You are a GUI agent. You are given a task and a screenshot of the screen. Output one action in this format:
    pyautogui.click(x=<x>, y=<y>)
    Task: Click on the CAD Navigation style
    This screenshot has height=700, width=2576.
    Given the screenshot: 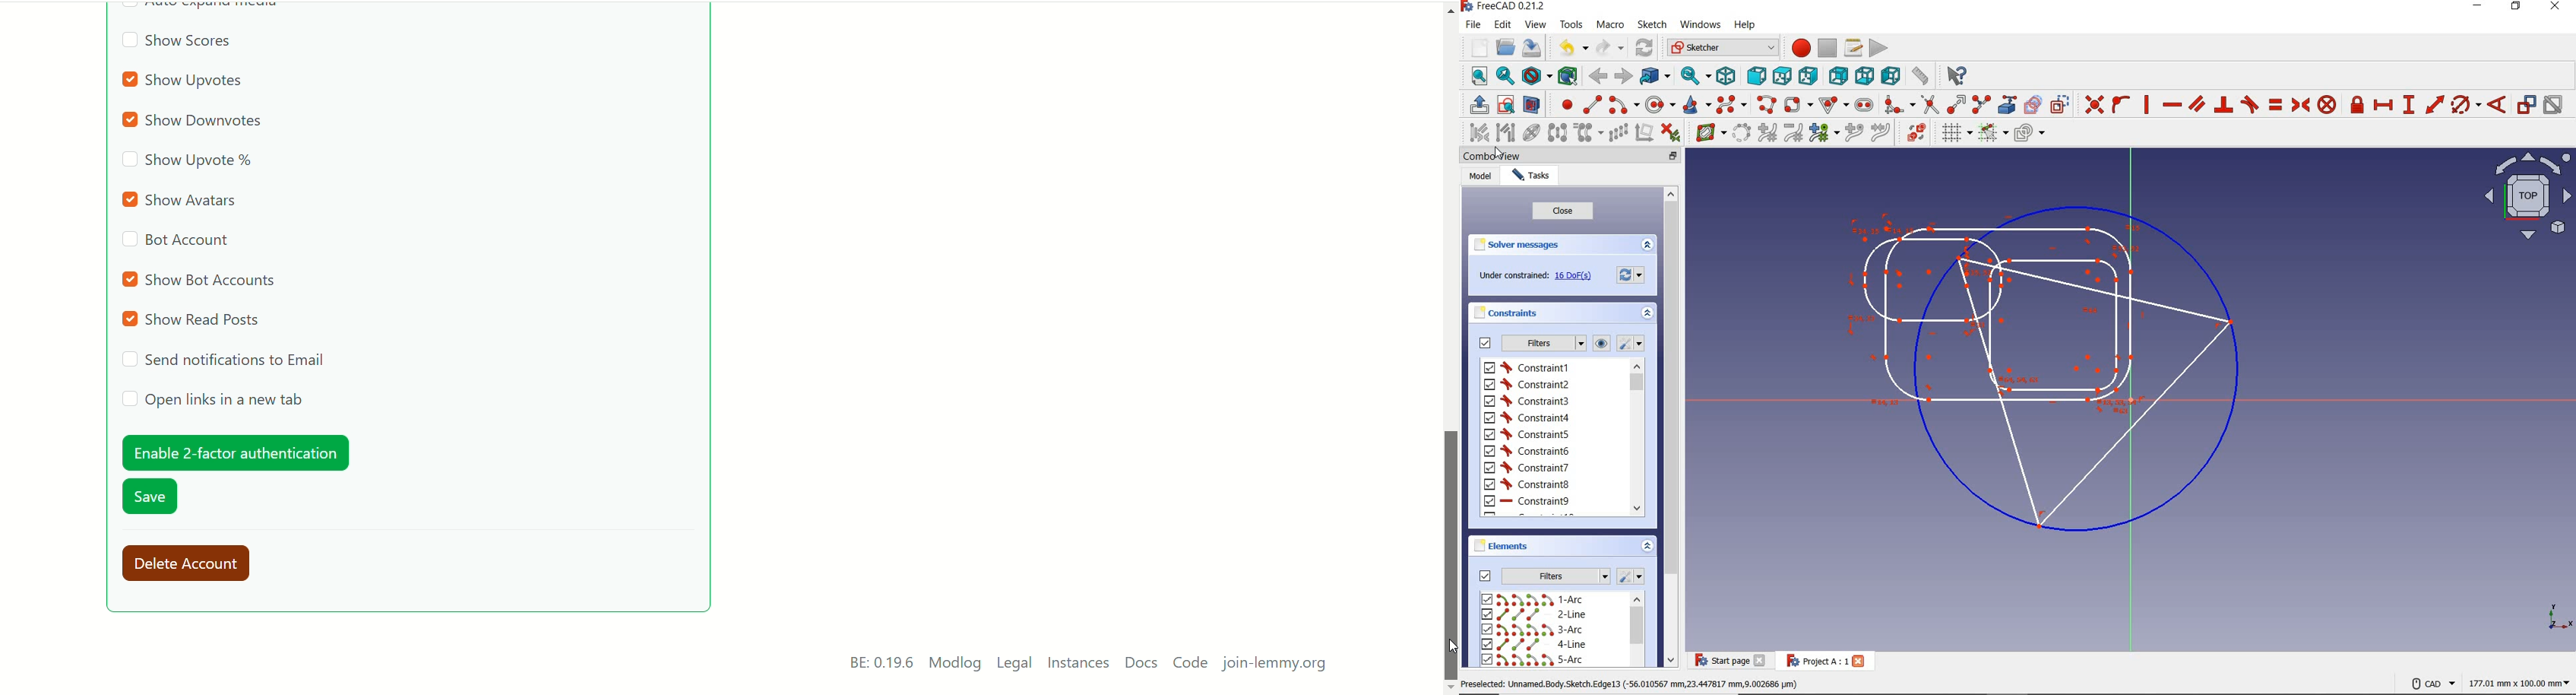 What is the action you would take?
    pyautogui.click(x=2431, y=682)
    